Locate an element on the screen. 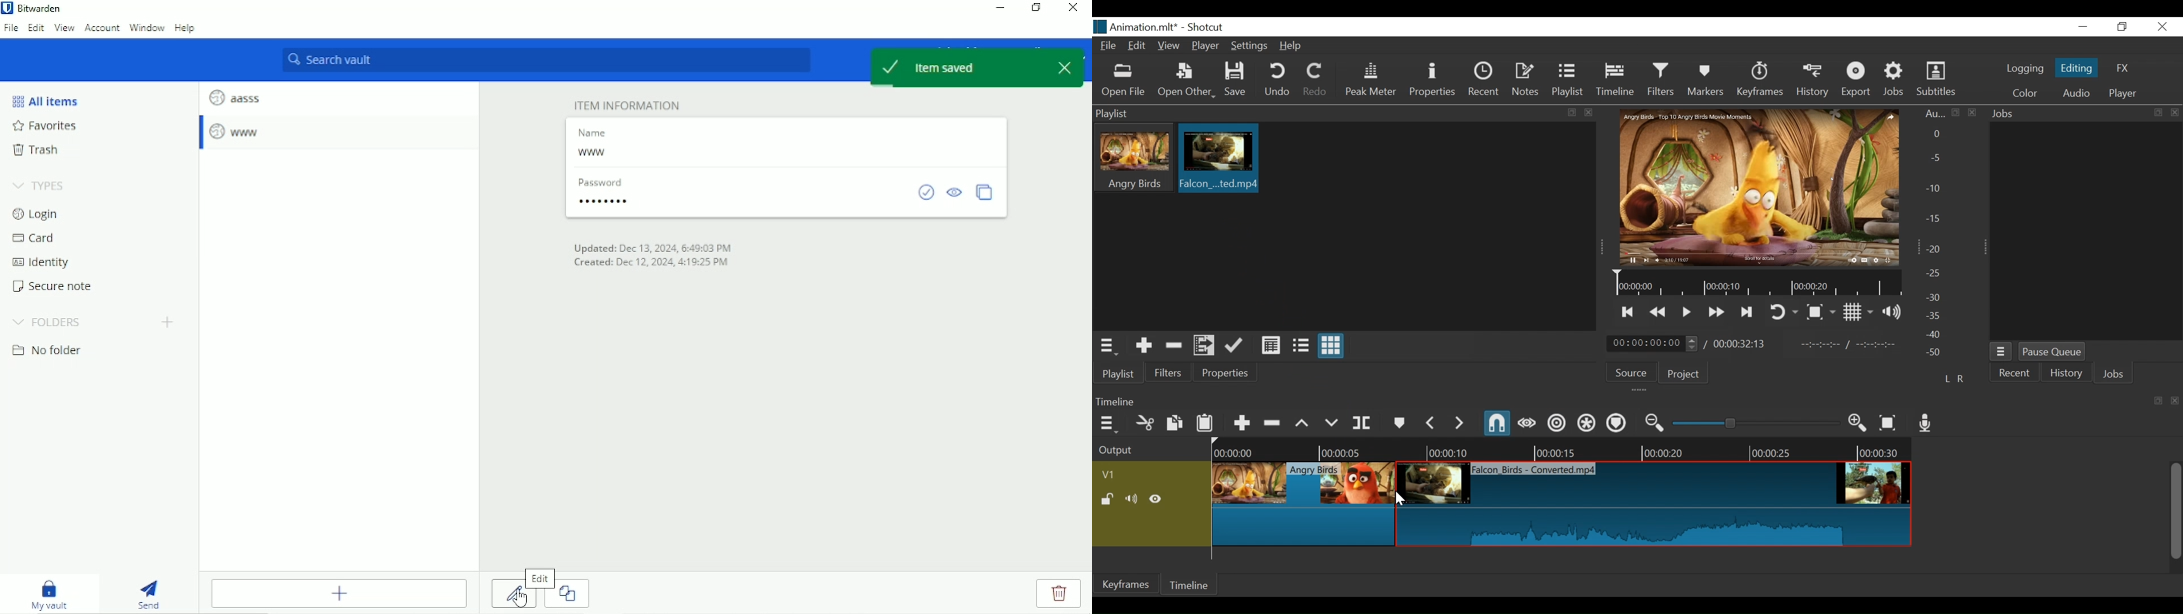 This screenshot has height=616, width=2184. Zoom timeline in is located at coordinates (1858, 424).